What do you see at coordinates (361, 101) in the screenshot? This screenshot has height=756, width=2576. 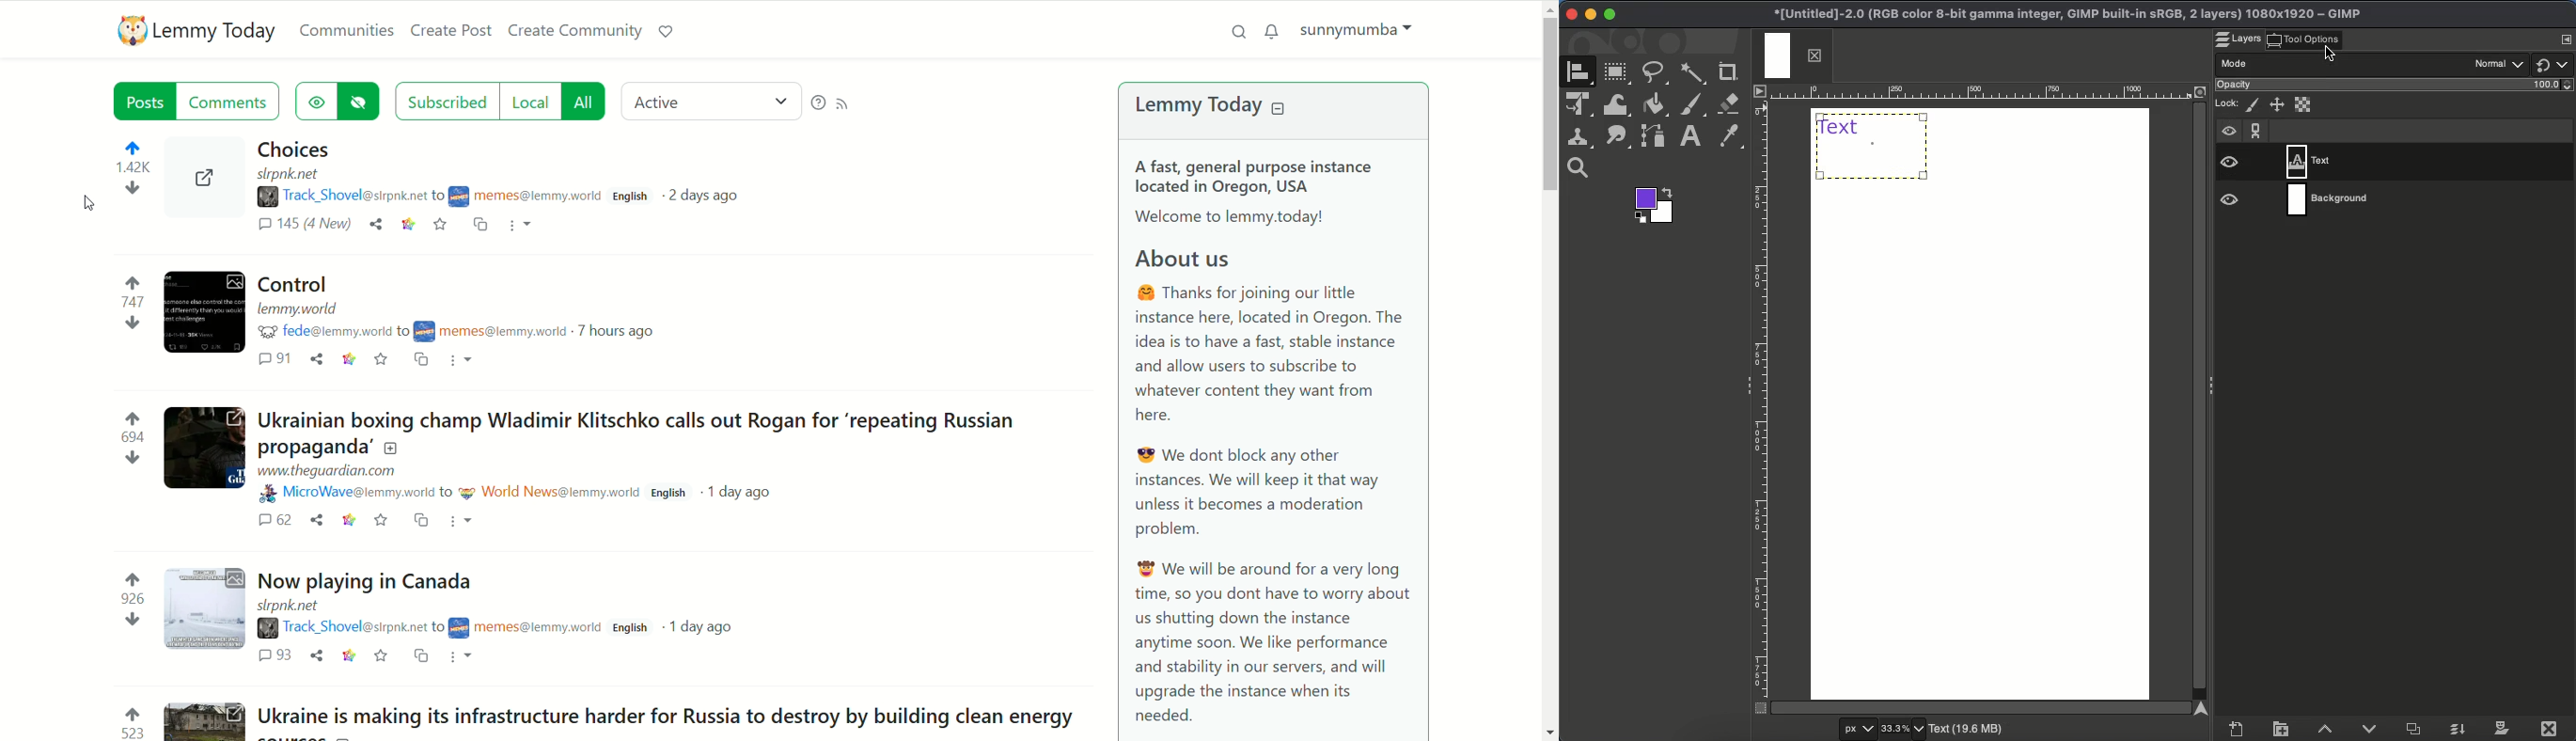 I see `hide hidden posts` at bounding box center [361, 101].